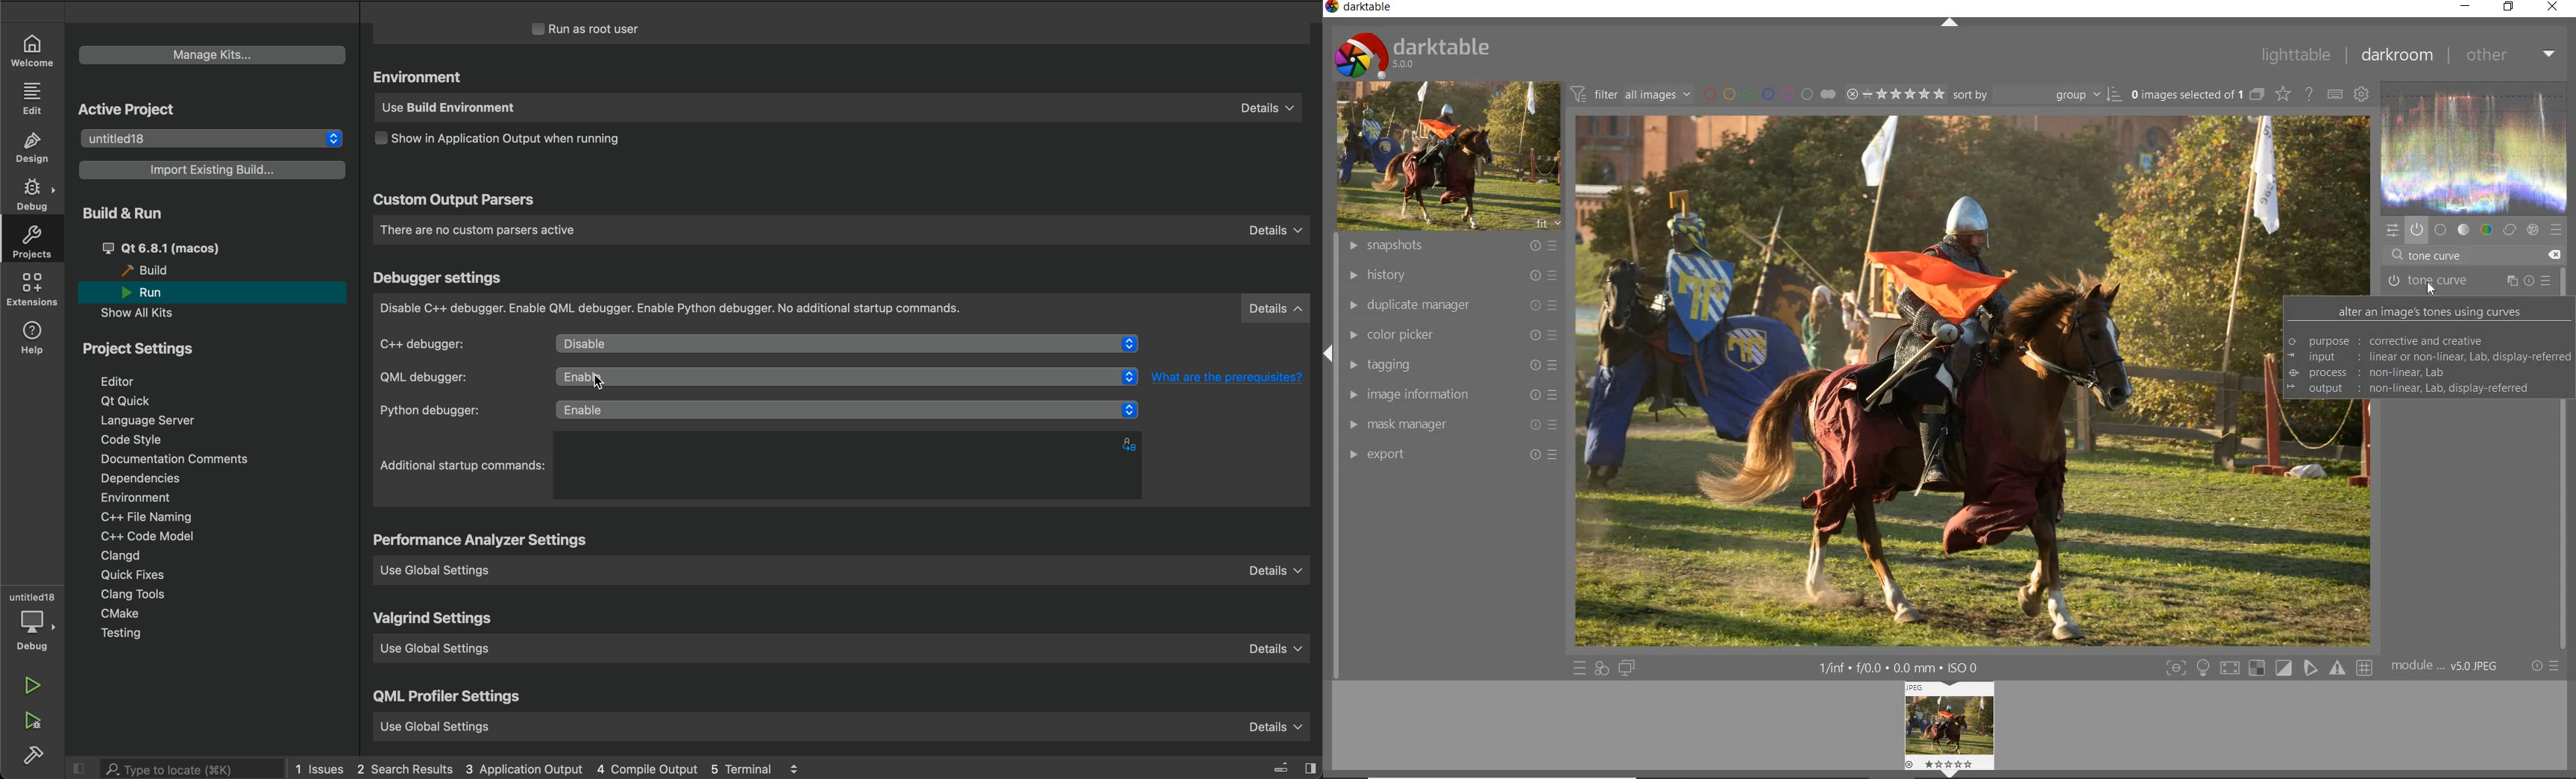  Describe the element at coordinates (36, 338) in the screenshot. I see `help` at that location.